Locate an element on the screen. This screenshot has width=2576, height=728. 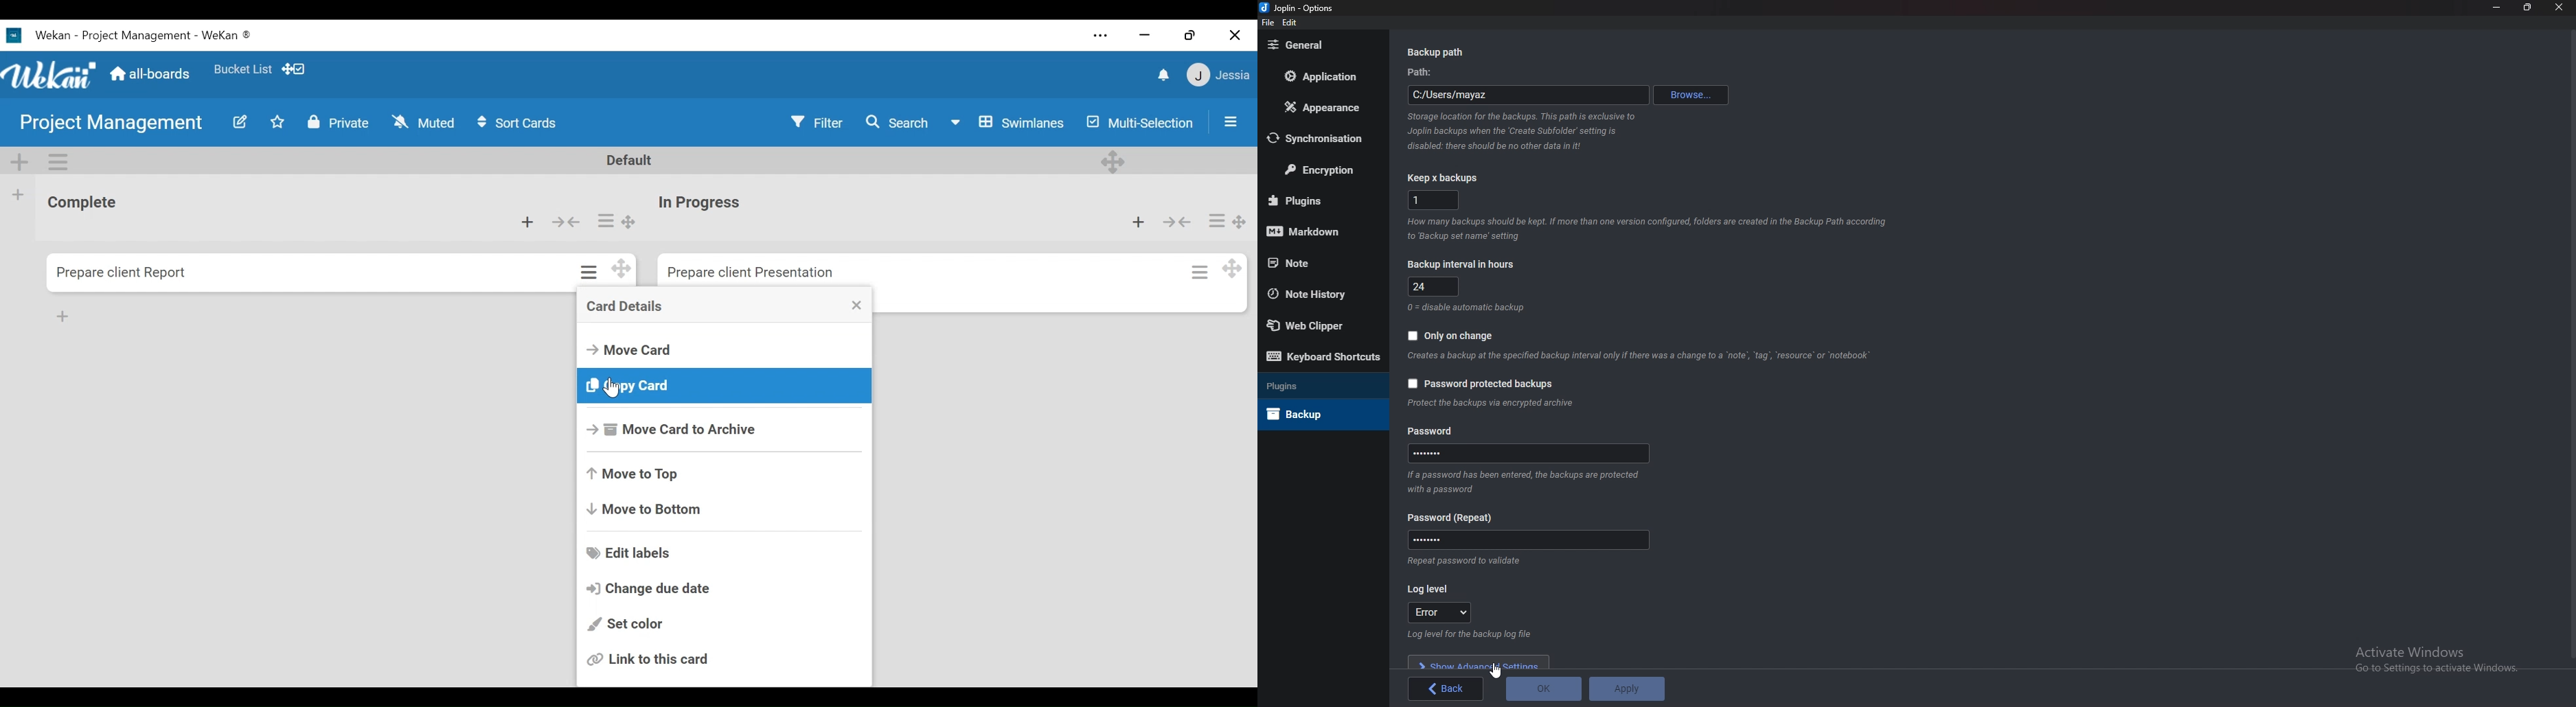
error is located at coordinates (1441, 613).